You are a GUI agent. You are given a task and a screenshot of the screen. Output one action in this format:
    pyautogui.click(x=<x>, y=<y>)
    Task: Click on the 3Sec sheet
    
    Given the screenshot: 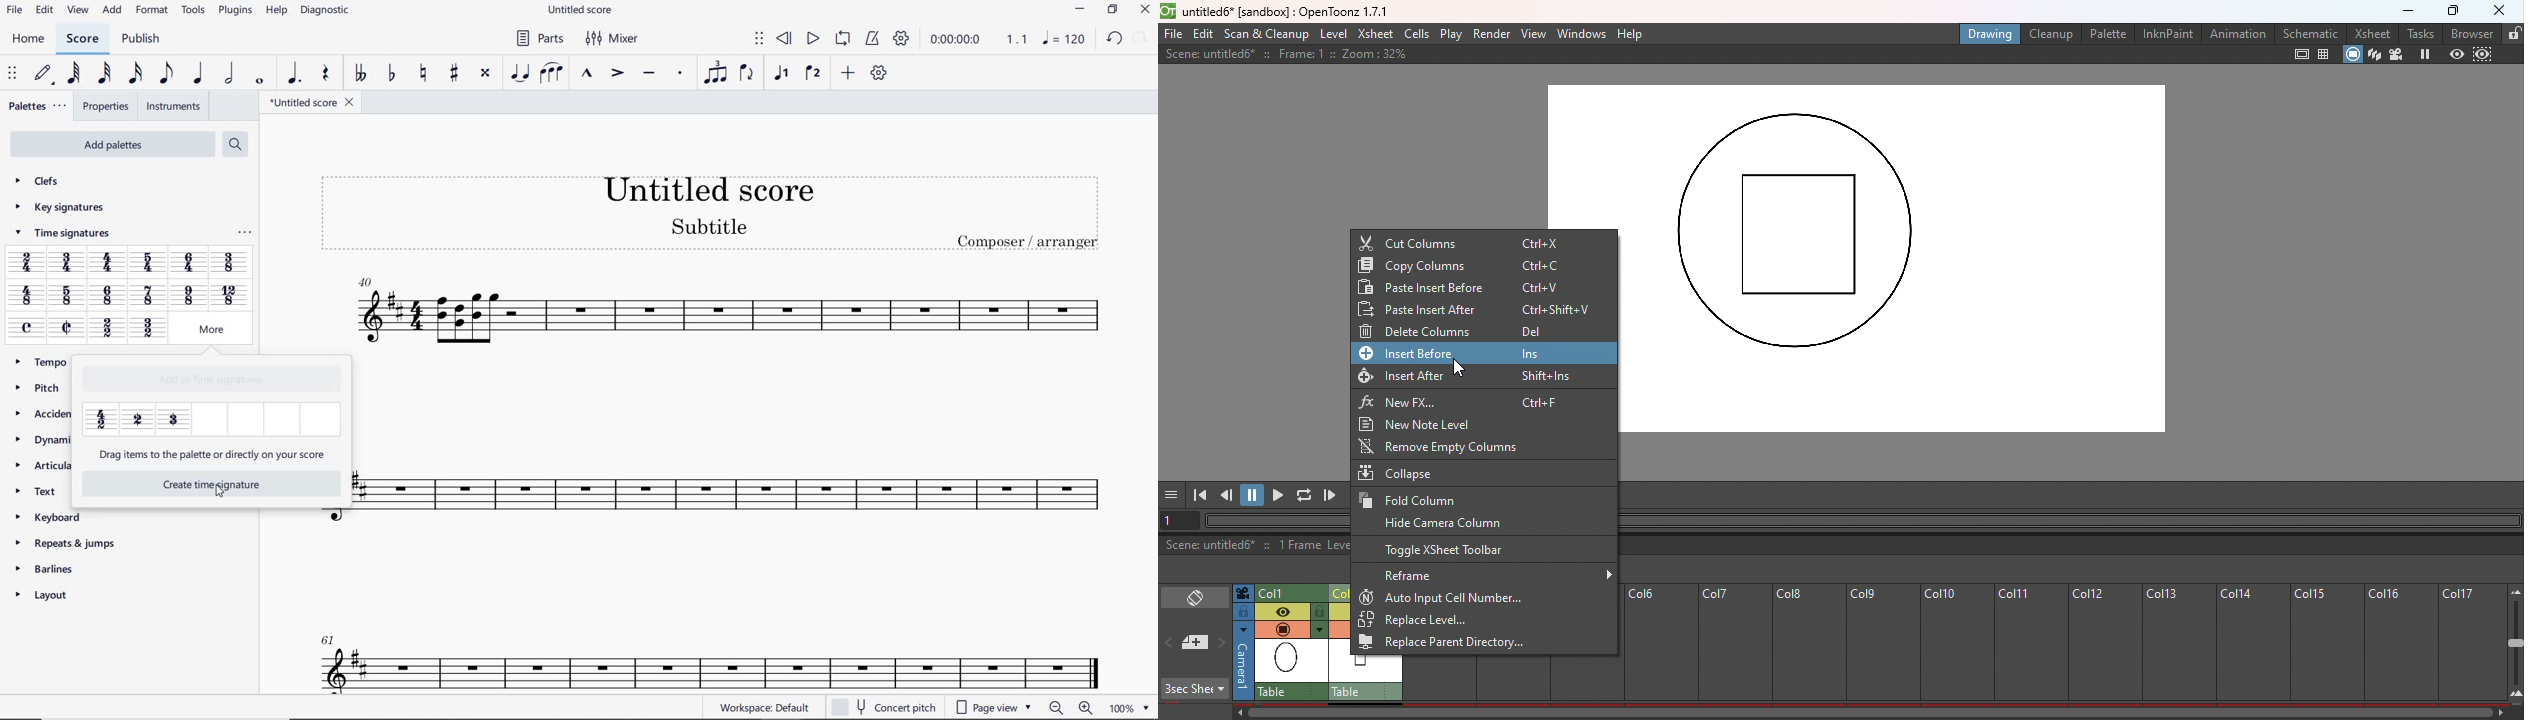 What is the action you would take?
    pyautogui.click(x=1196, y=689)
    